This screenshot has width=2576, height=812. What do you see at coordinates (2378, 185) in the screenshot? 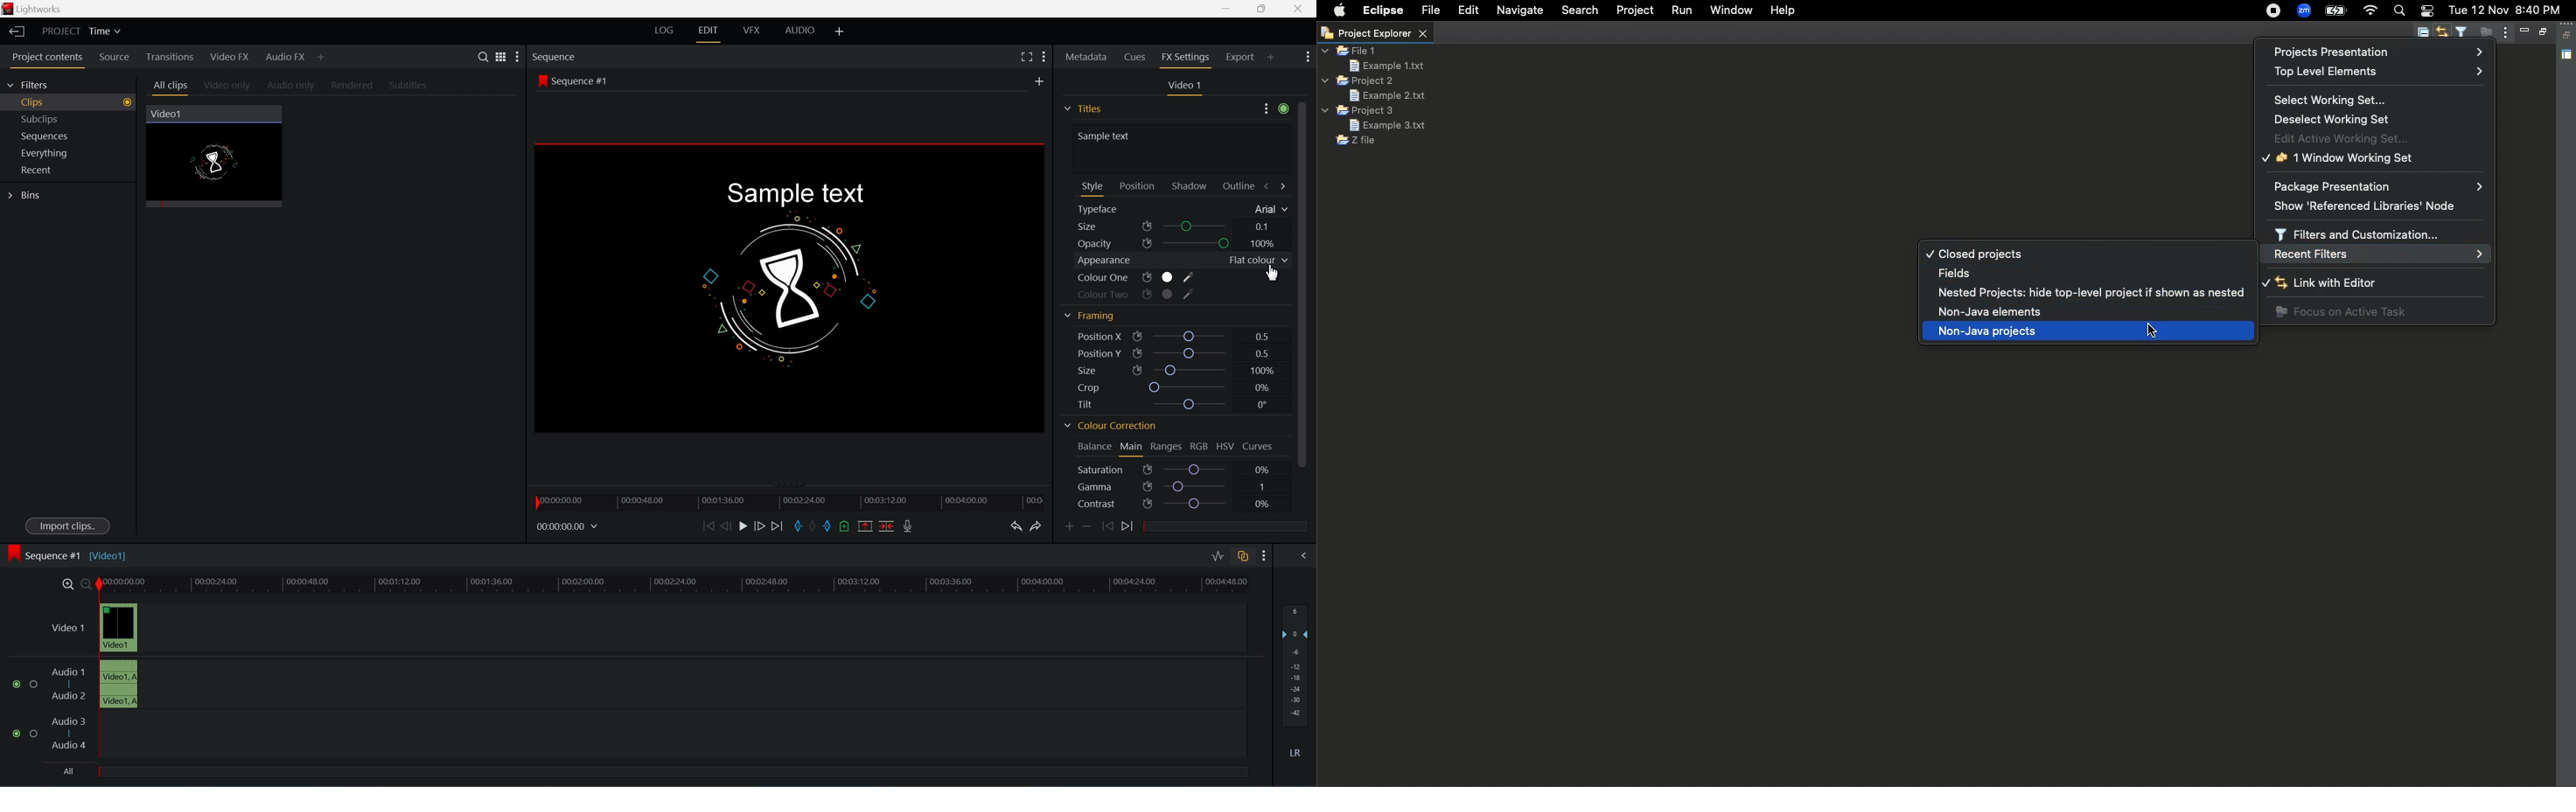
I see `Packaging presentation` at bounding box center [2378, 185].